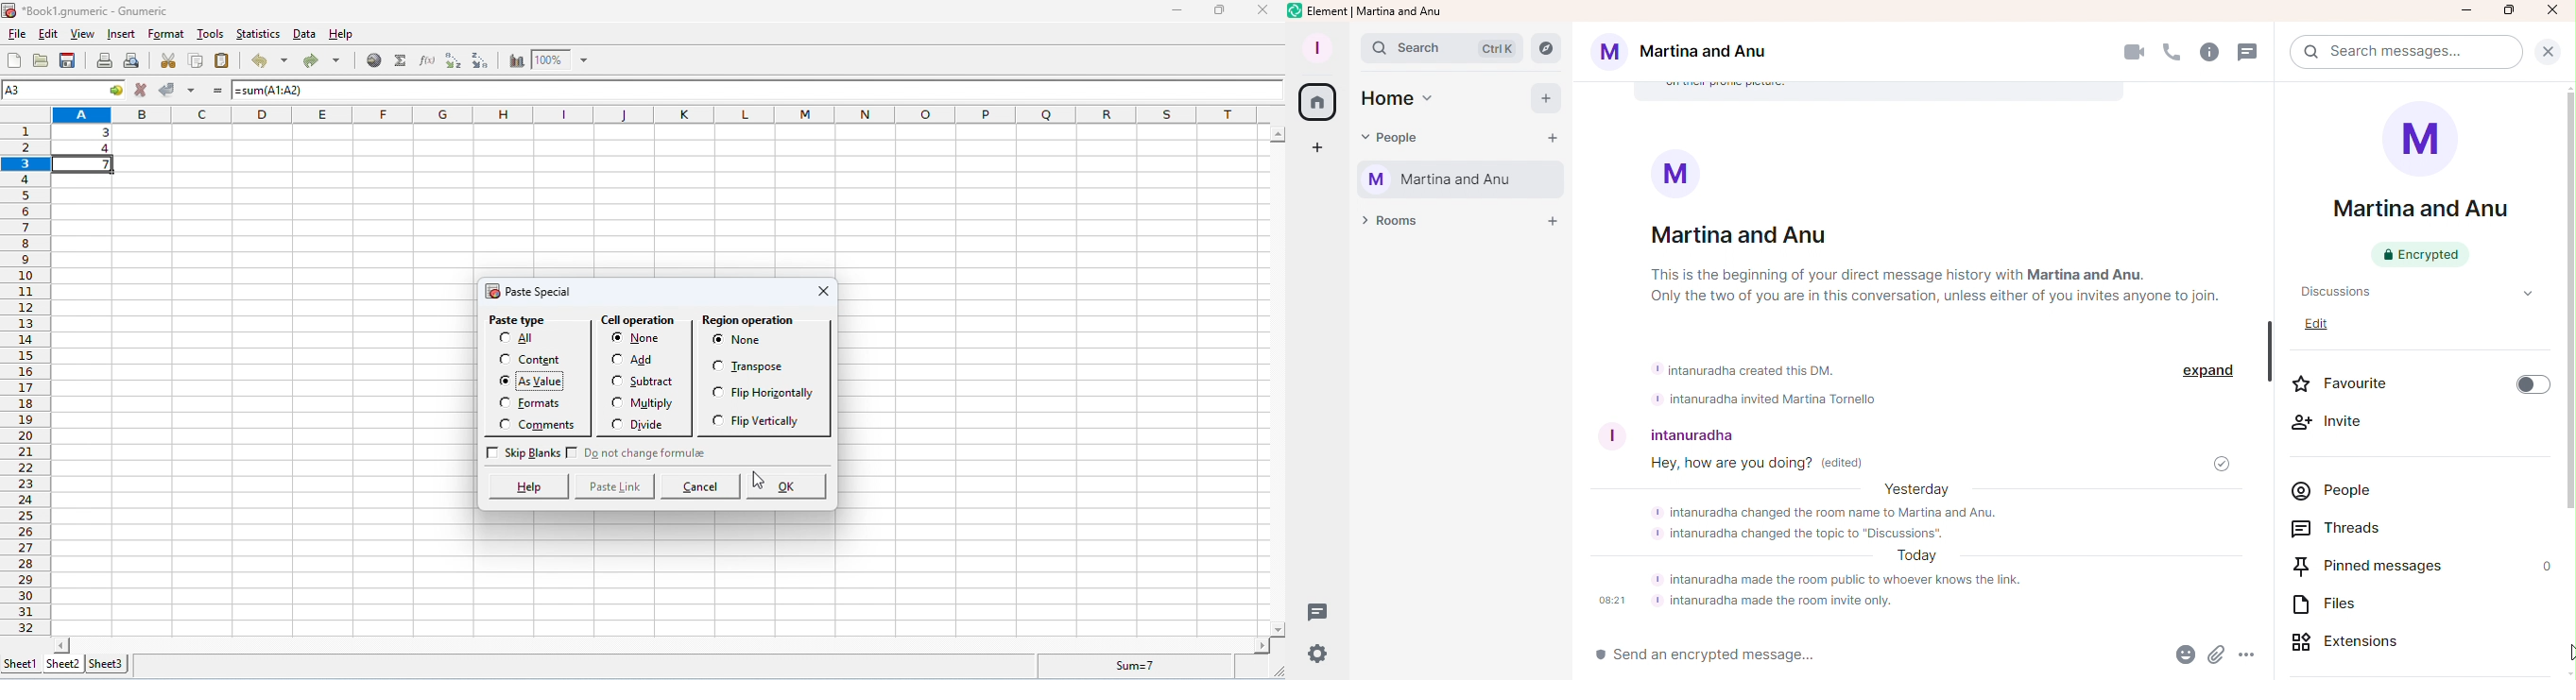 Image resolution: width=2576 pixels, height=700 pixels. I want to click on Pinned messages, so click(2361, 567).